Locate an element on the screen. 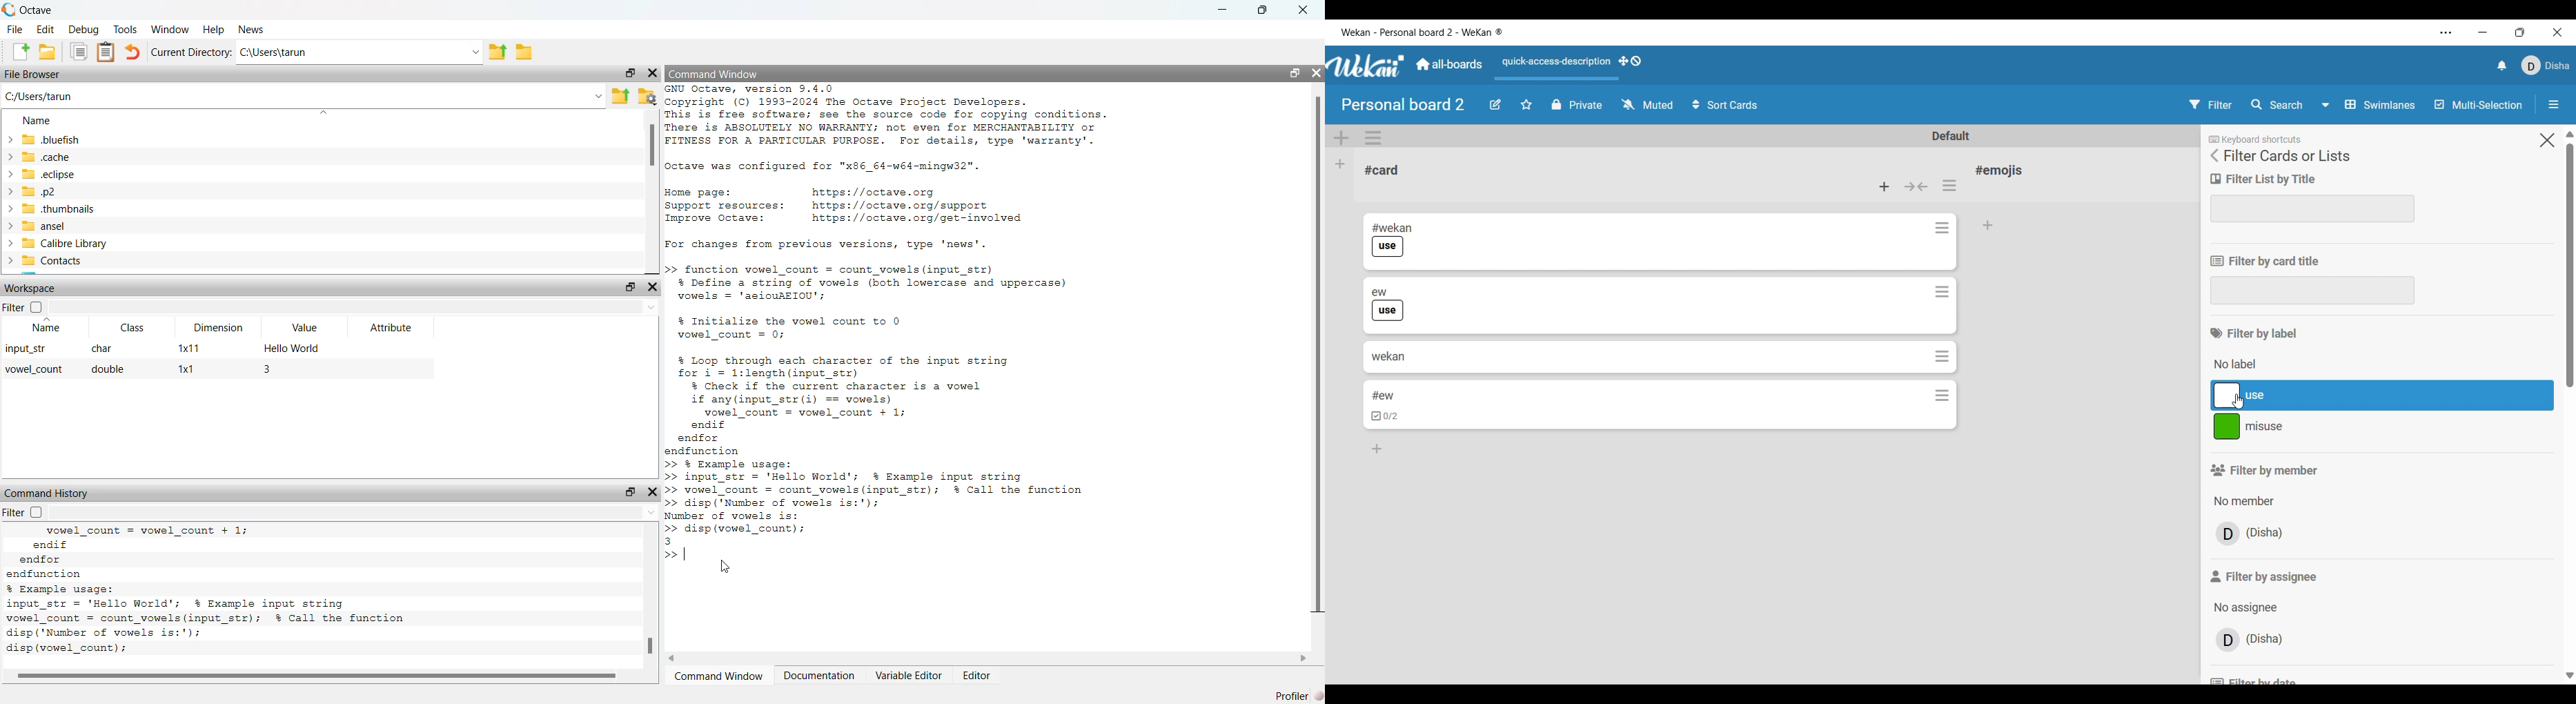 The image size is (2576, 728). C:\Users\tarun is located at coordinates (339, 52).